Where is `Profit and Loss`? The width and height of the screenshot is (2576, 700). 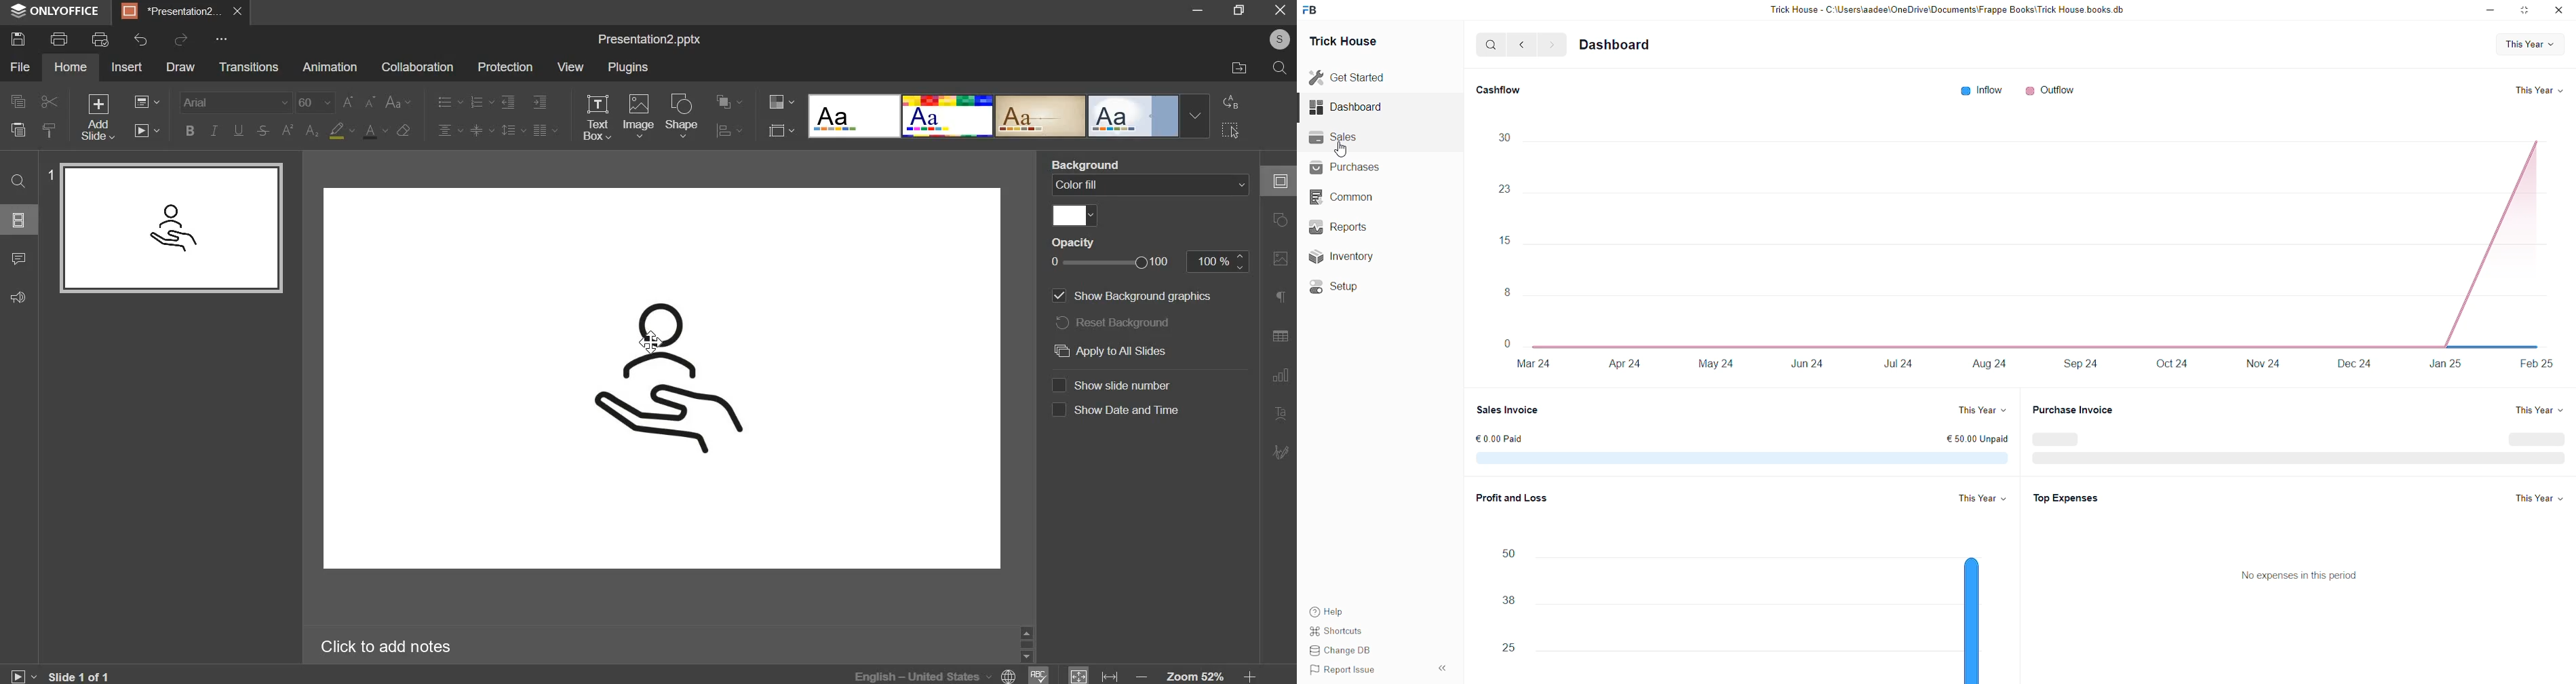
Profit and Loss is located at coordinates (1521, 498).